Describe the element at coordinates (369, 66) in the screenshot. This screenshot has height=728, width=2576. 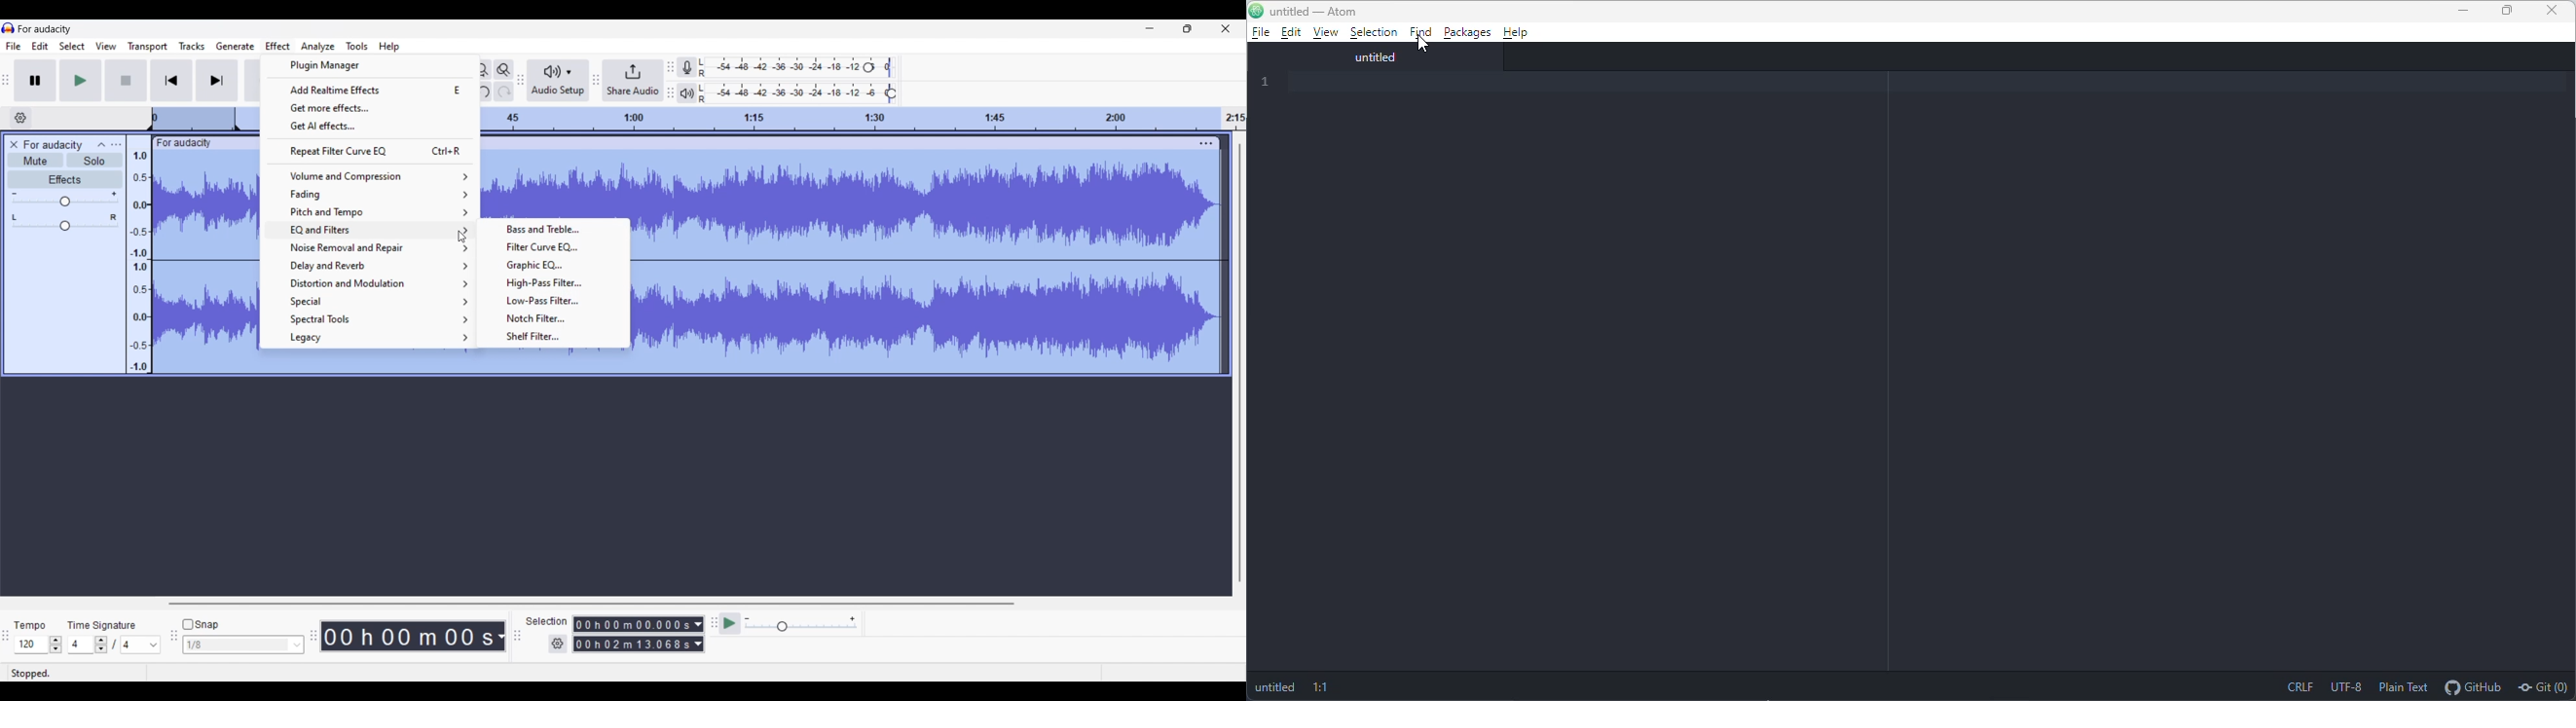
I see `Plugin manager` at that location.